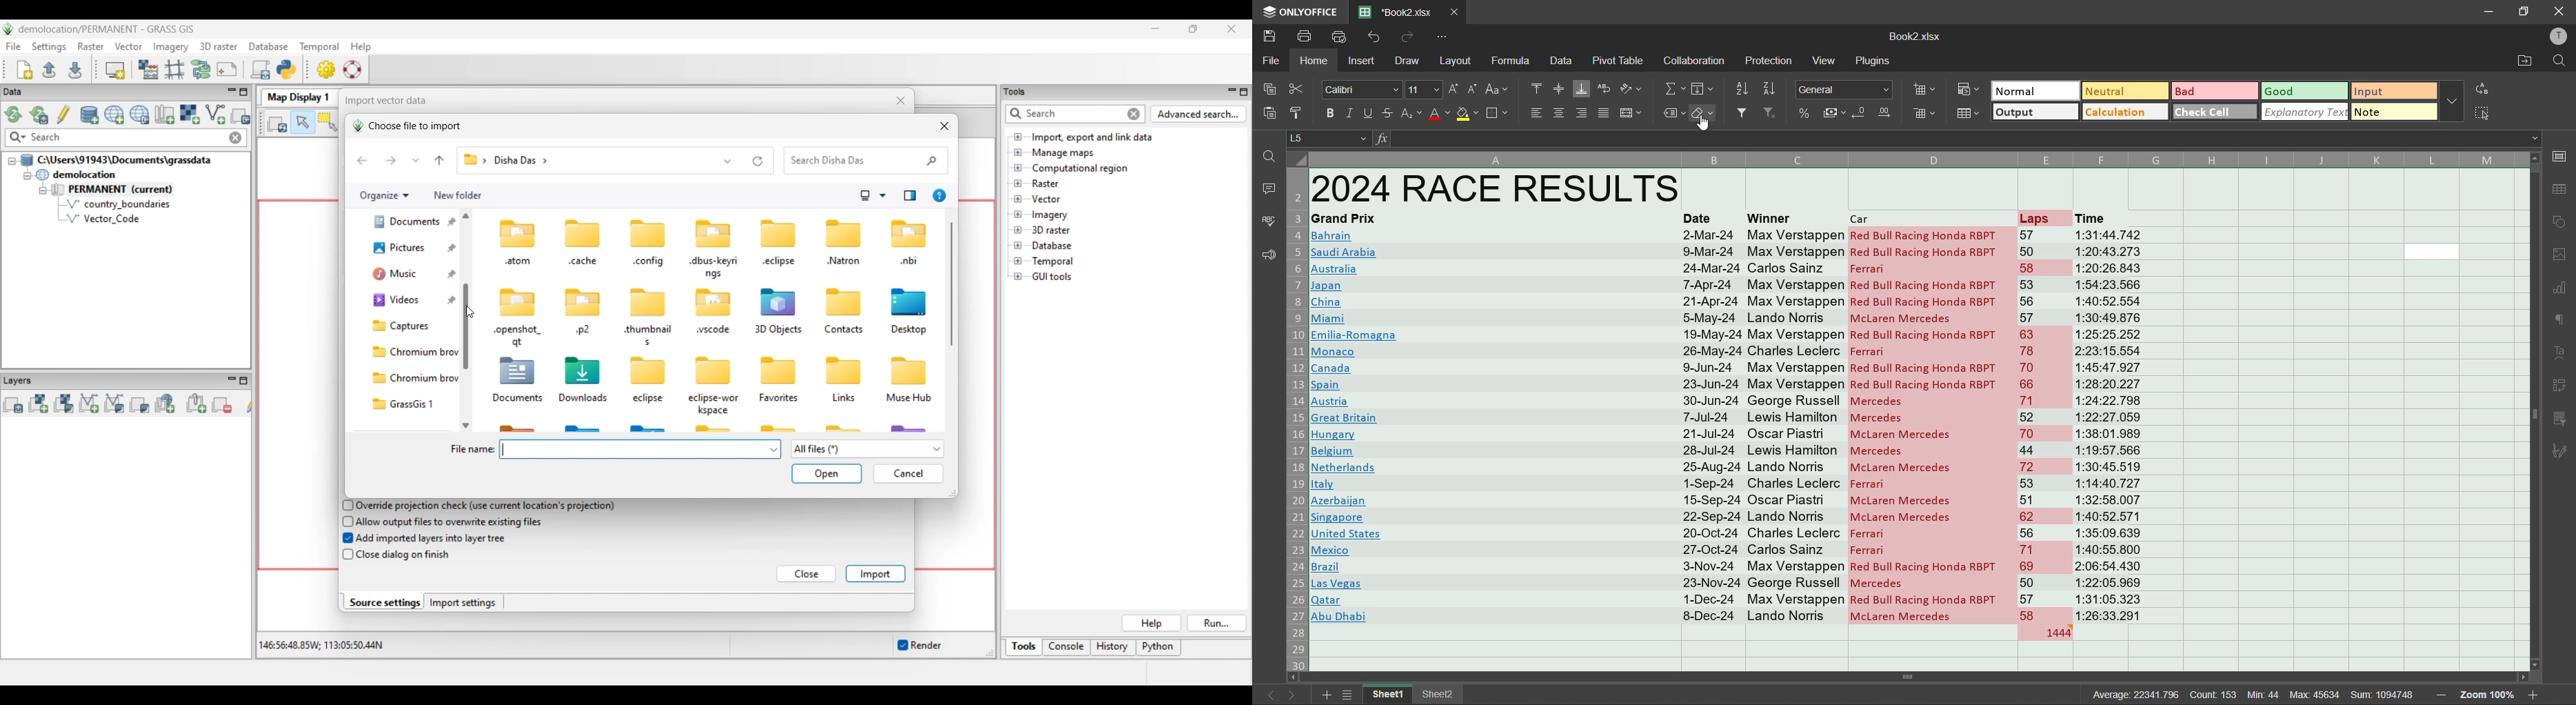 The height and width of the screenshot is (728, 2576). Describe the element at coordinates (1741, 90) in the screenshot. I see `sort ascending` at that location.